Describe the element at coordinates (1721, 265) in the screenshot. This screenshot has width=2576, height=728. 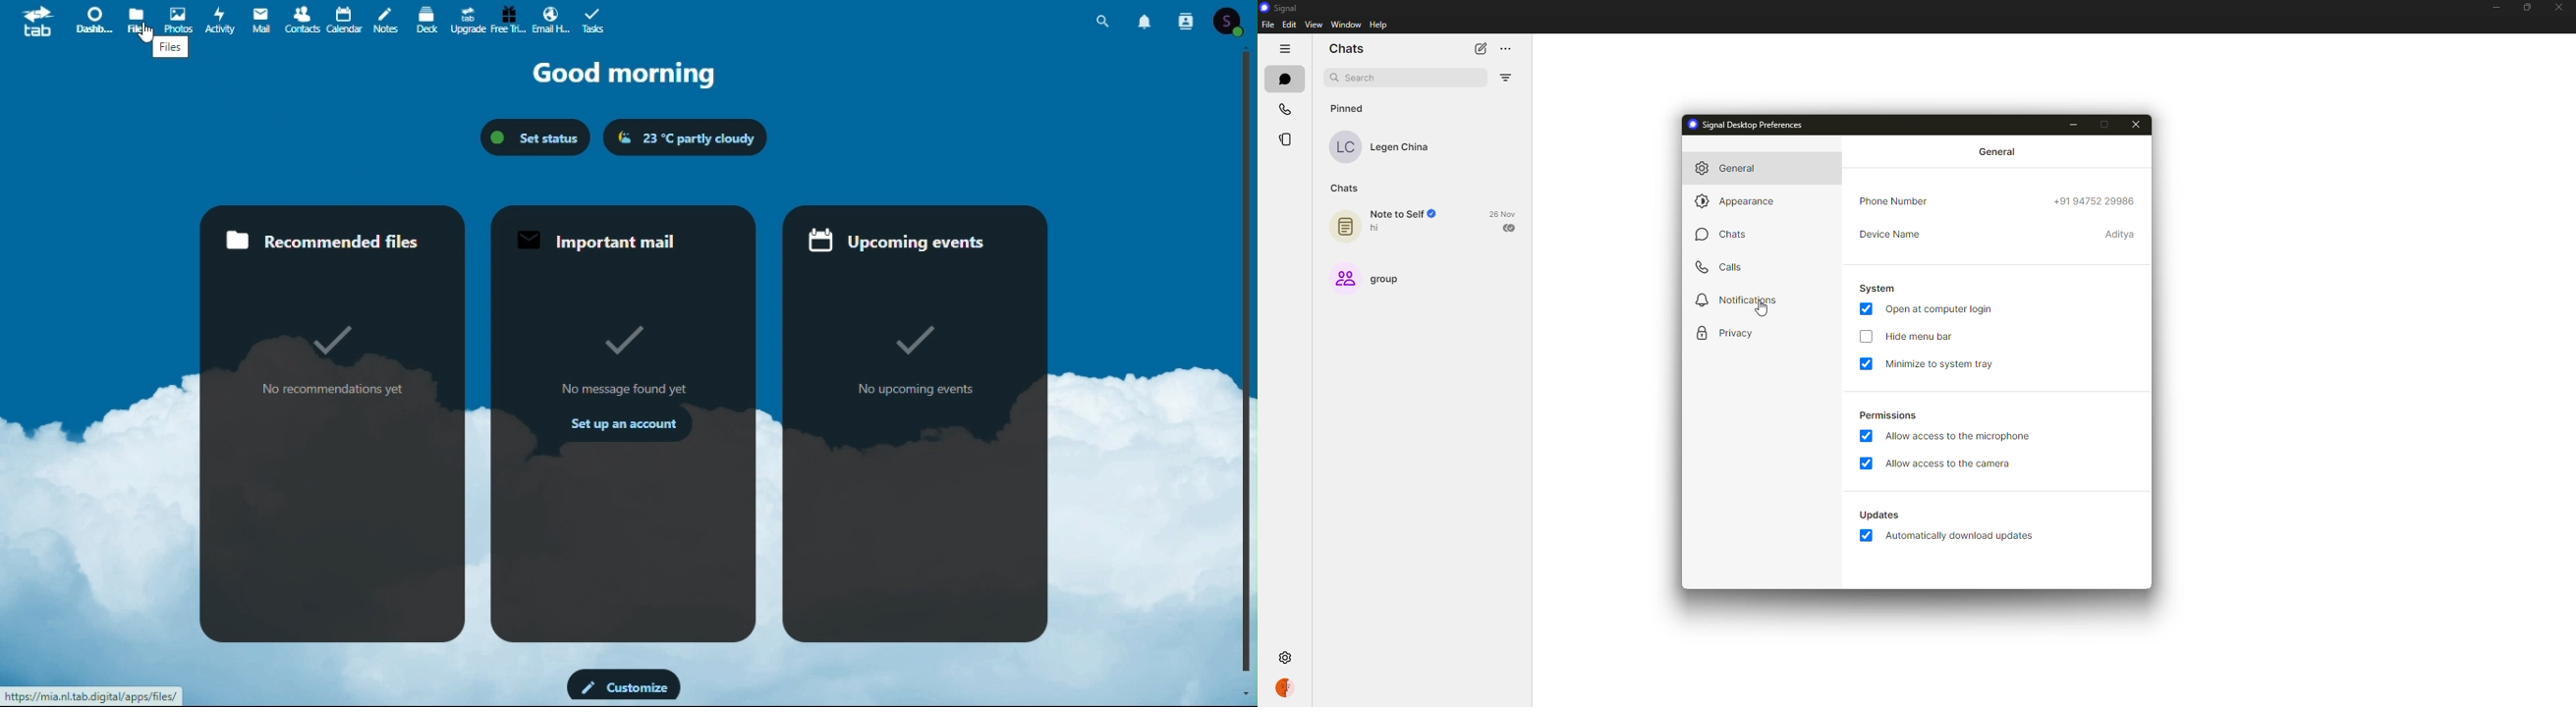
I see `calls` at that location.